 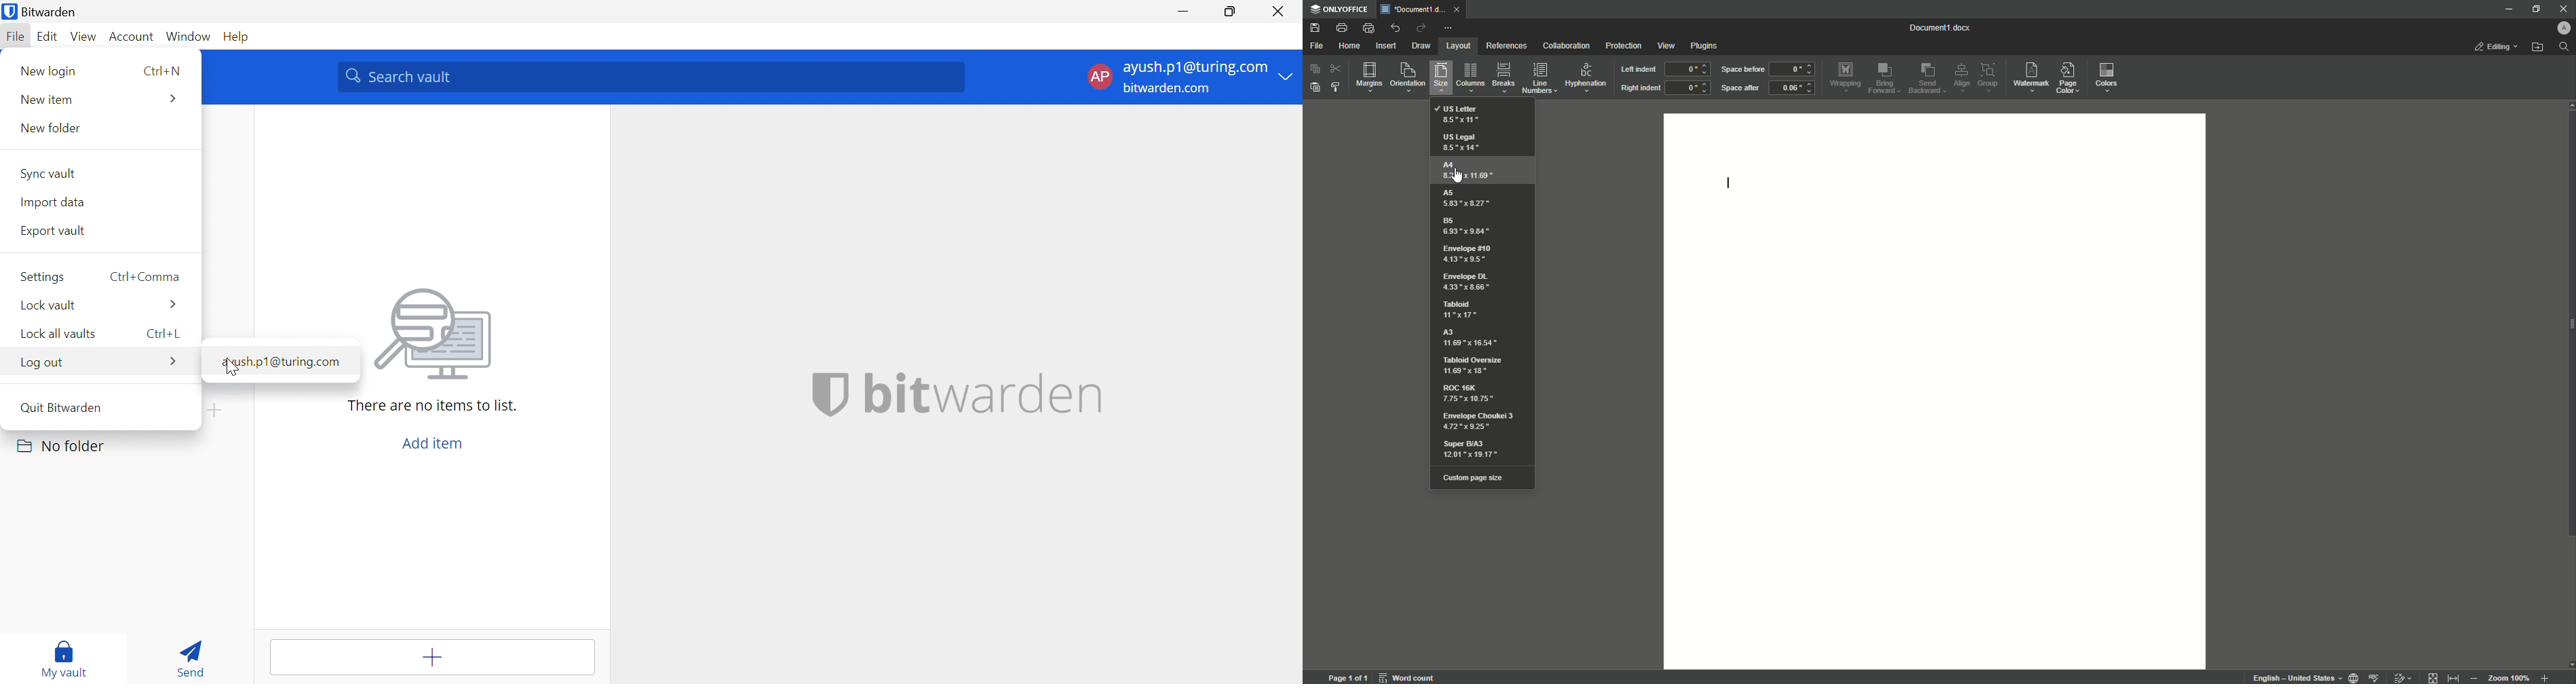 I want to click on Resources, so click(x=1505, y=45).